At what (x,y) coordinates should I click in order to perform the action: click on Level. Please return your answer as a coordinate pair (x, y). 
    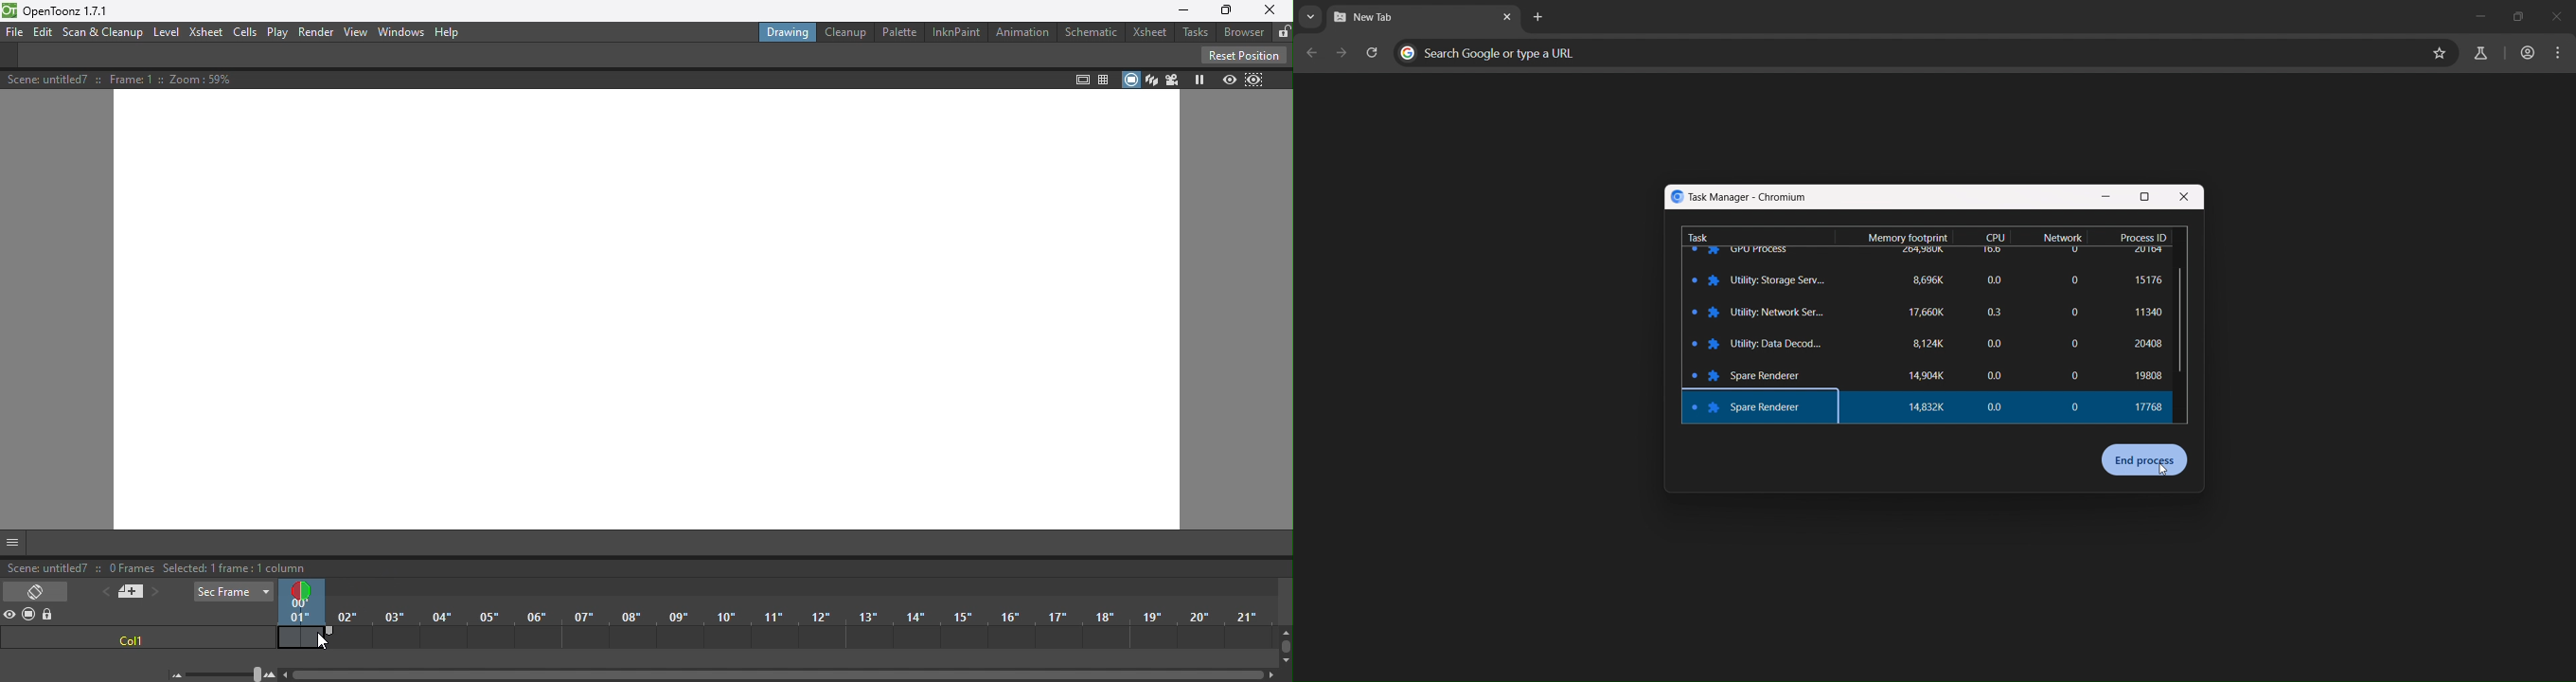
    Looking at the image, I should click on (165, 33).